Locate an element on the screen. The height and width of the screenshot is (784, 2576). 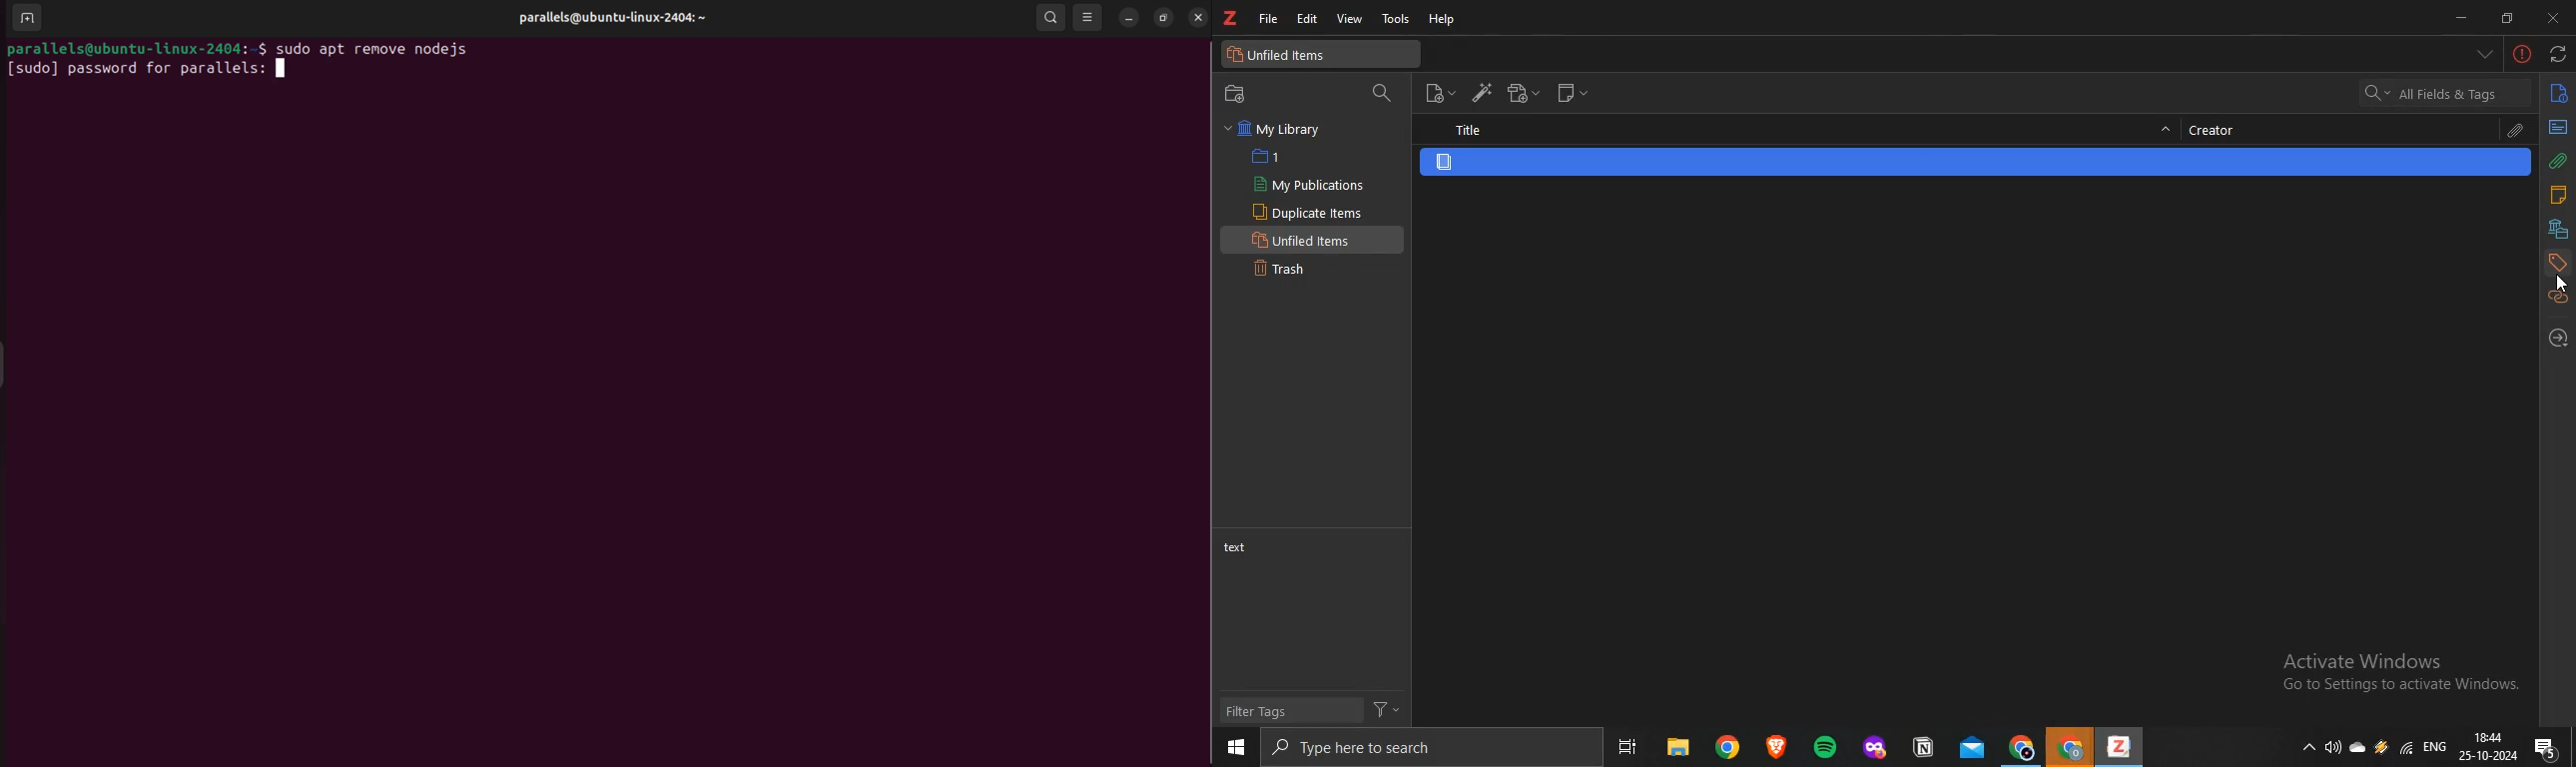
attachments is located at coordinates (2515, 129).